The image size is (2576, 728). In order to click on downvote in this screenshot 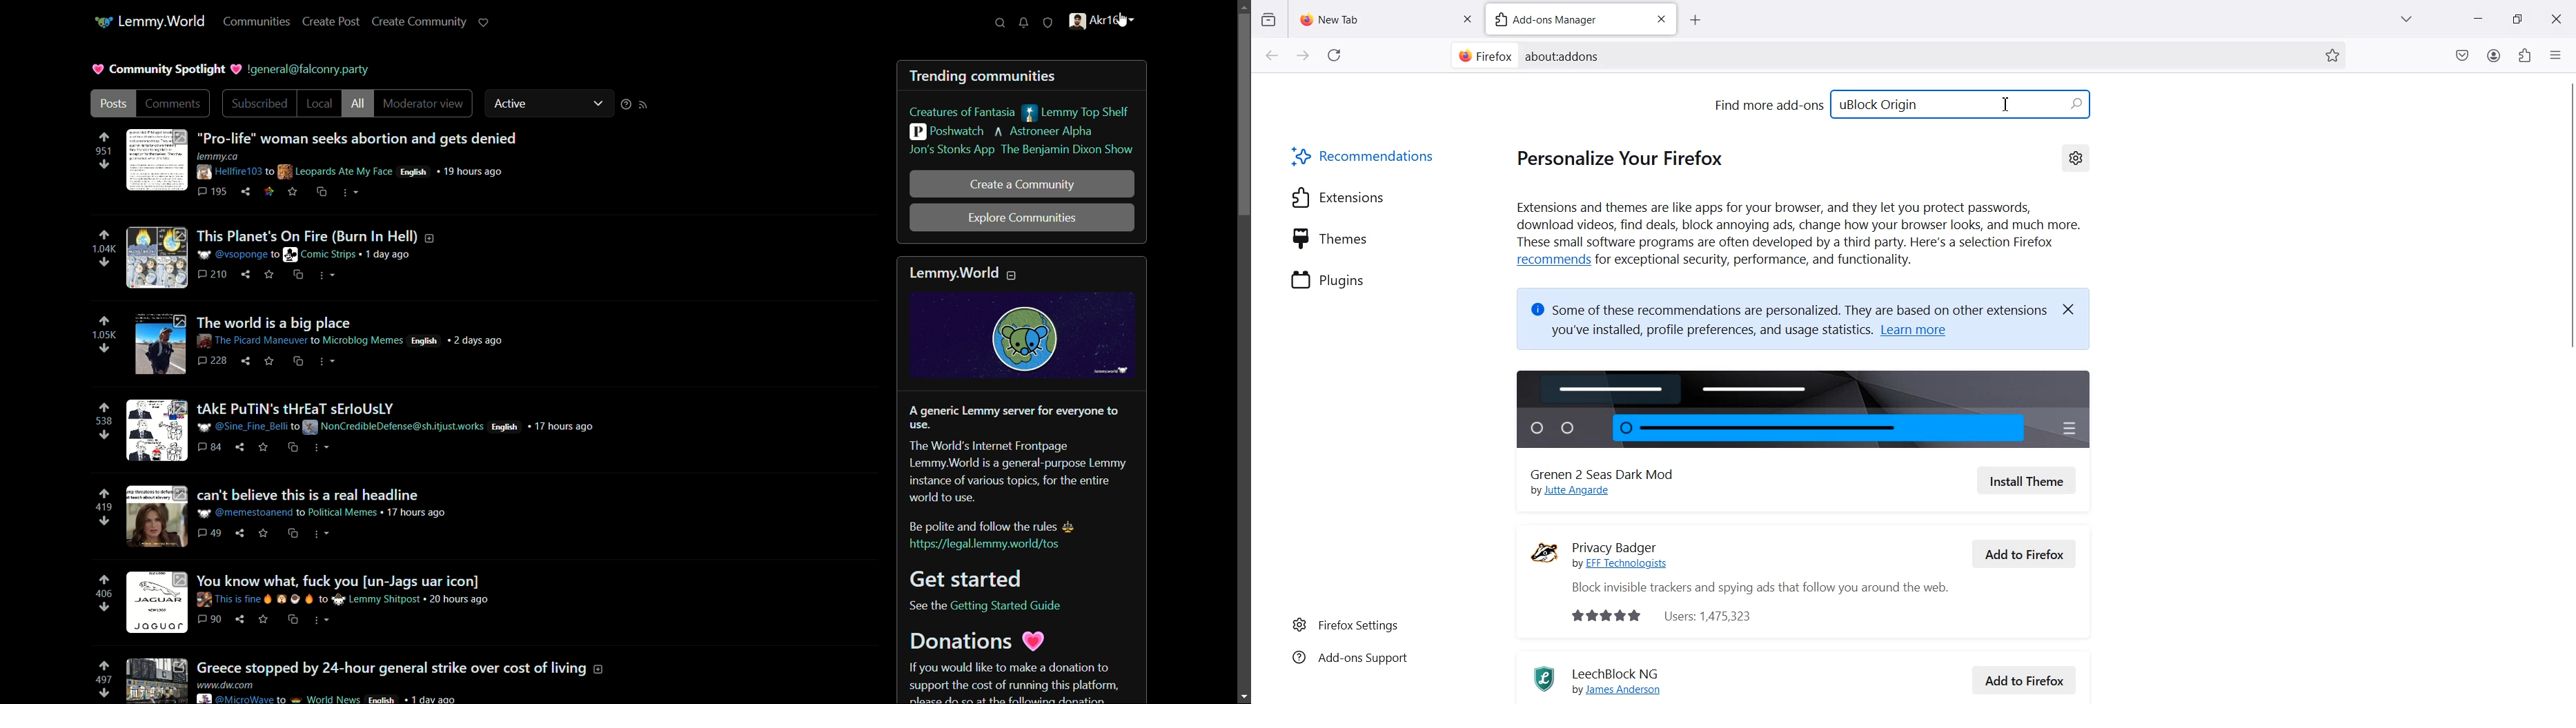, I will do `click(106, 436)`.